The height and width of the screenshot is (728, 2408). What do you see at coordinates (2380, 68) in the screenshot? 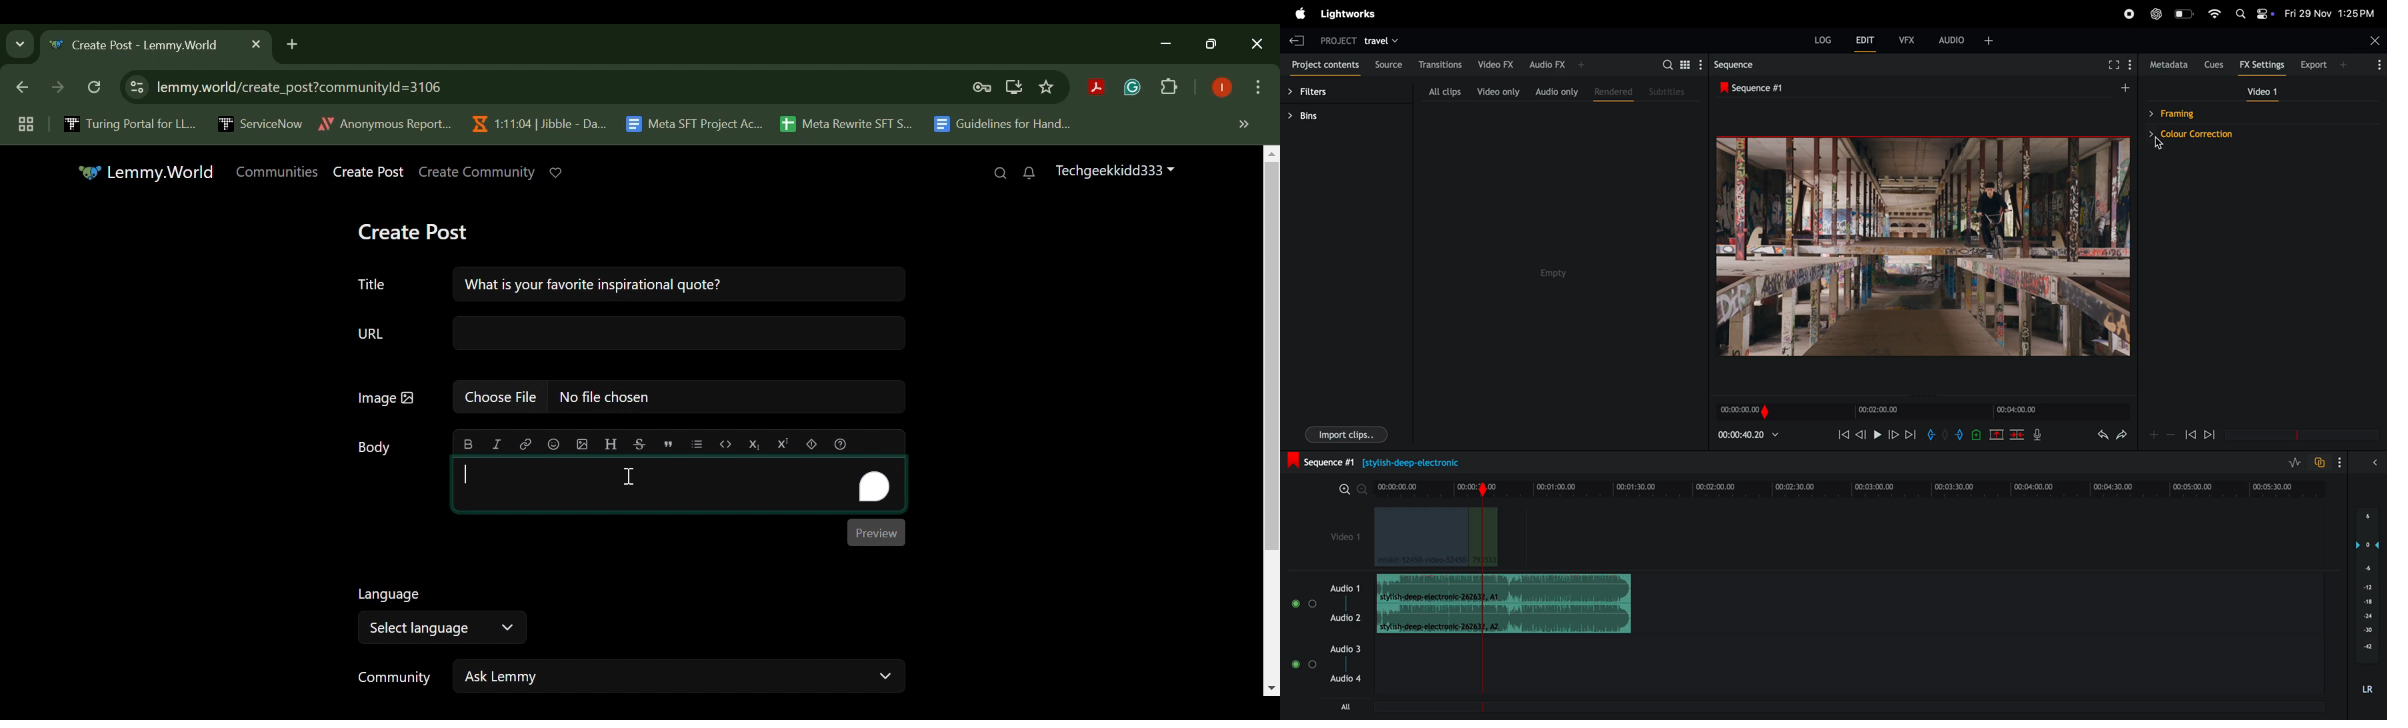
I see `More Info` at bounding box center [2380, 68].